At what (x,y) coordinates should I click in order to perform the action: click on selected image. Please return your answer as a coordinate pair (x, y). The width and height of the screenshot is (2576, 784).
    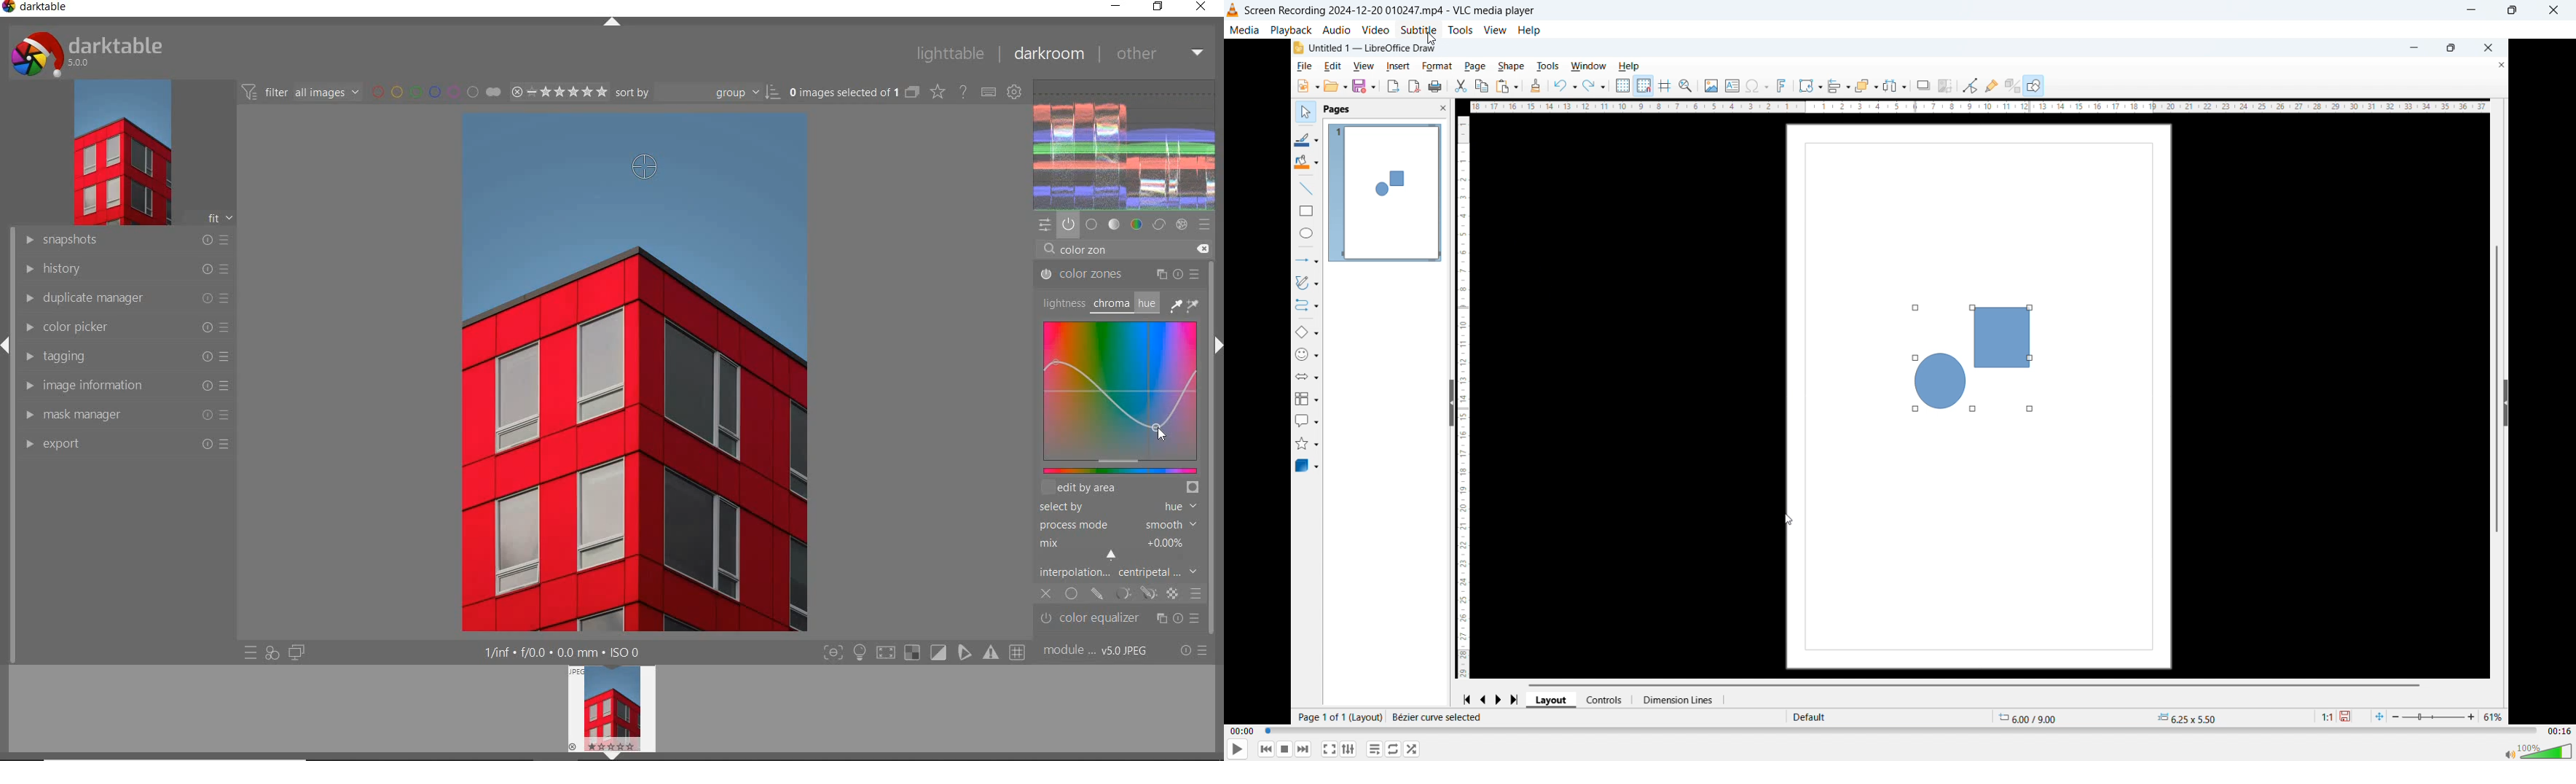
    Looking at the image, I should click on (631, 506).